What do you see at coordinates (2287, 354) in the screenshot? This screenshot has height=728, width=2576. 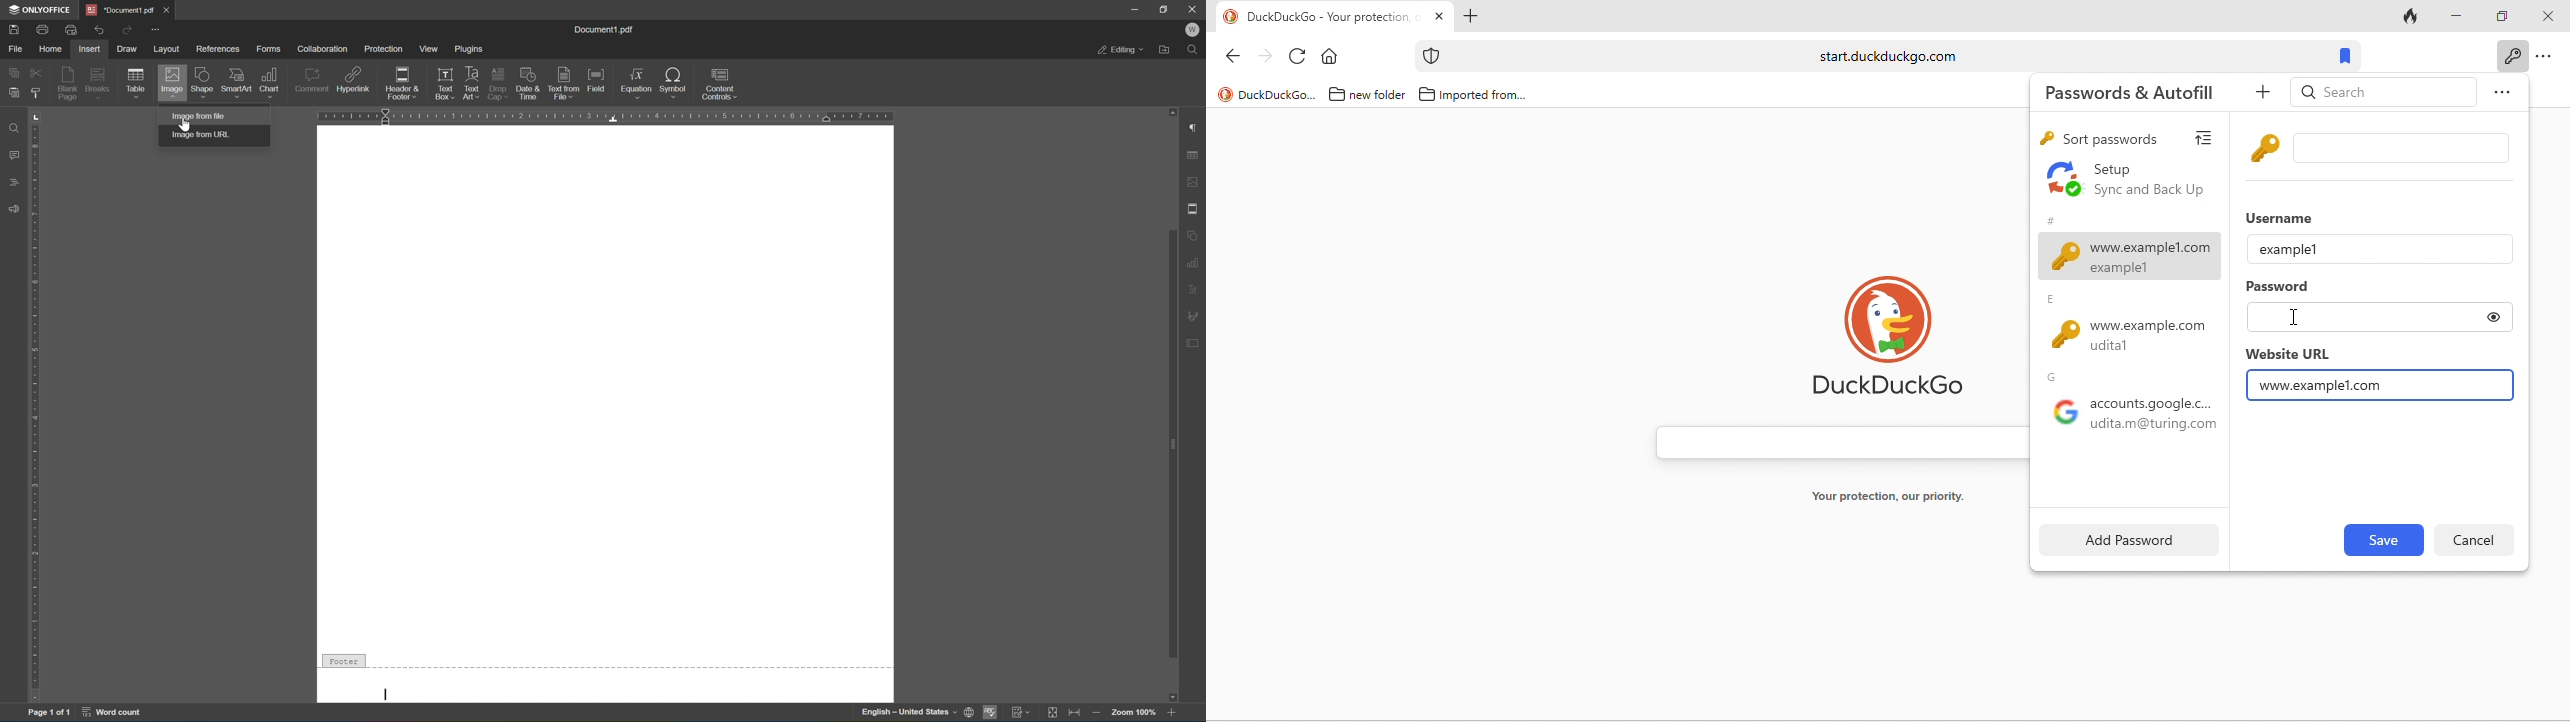 I see `website url` at bounding box center [2287, 354].